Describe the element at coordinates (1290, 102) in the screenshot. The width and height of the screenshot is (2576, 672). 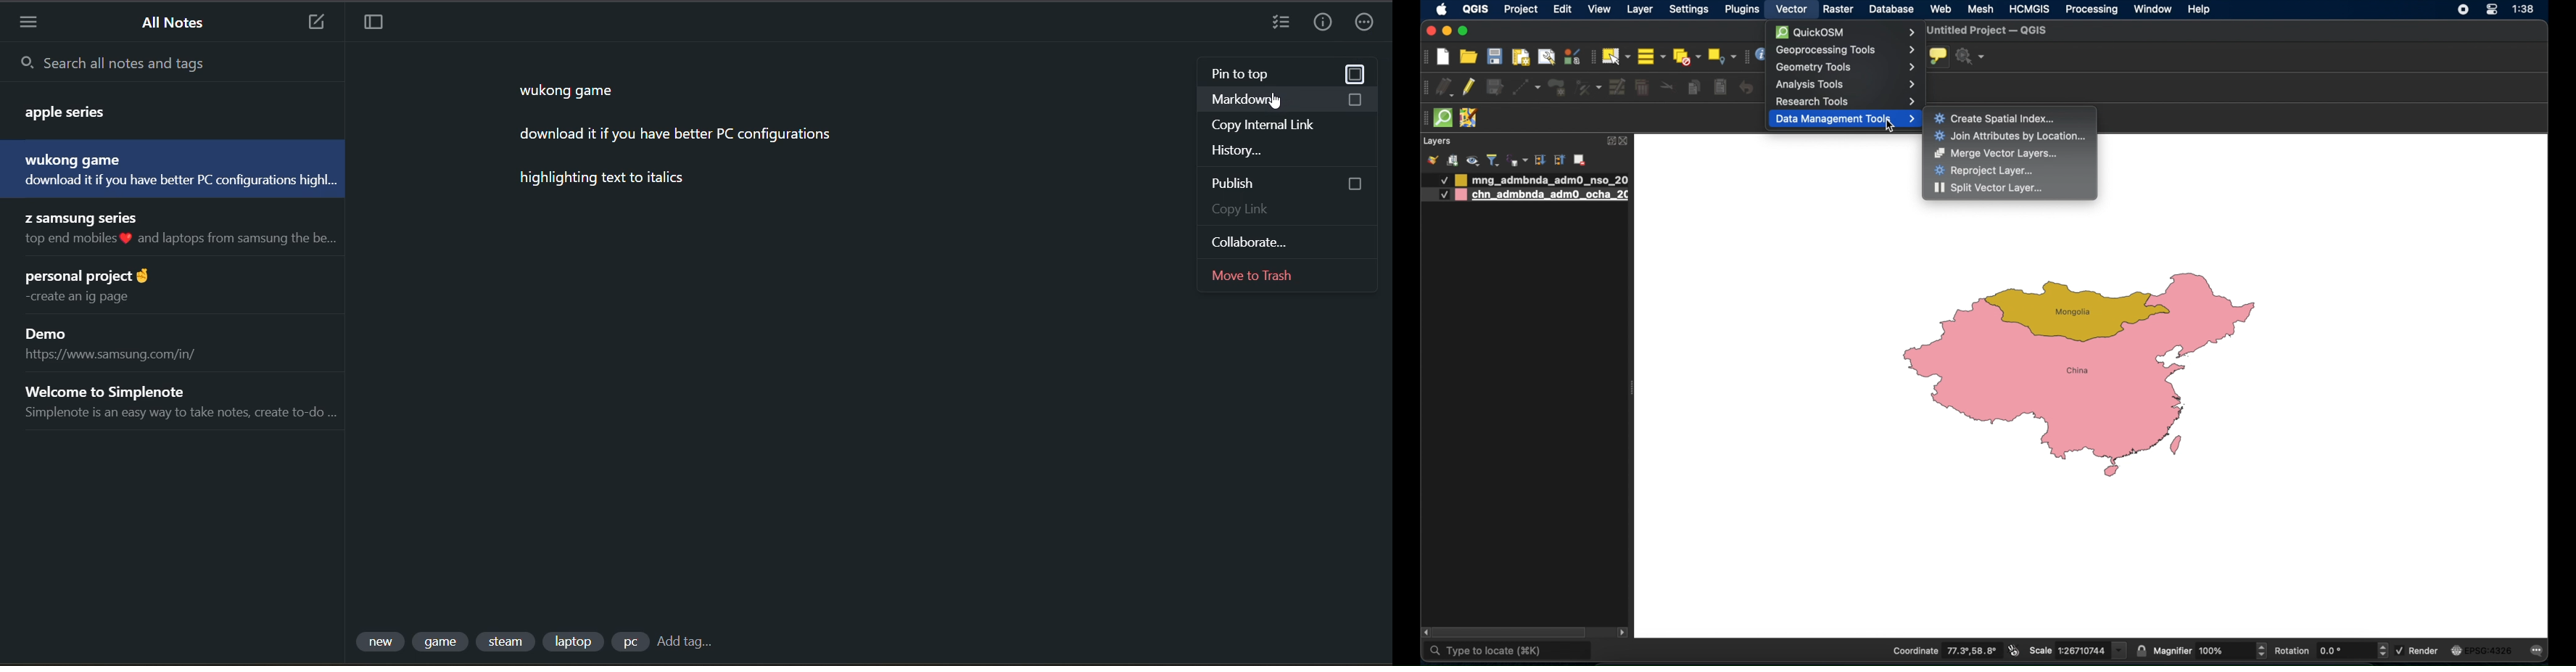
I see `markdown` at that location.